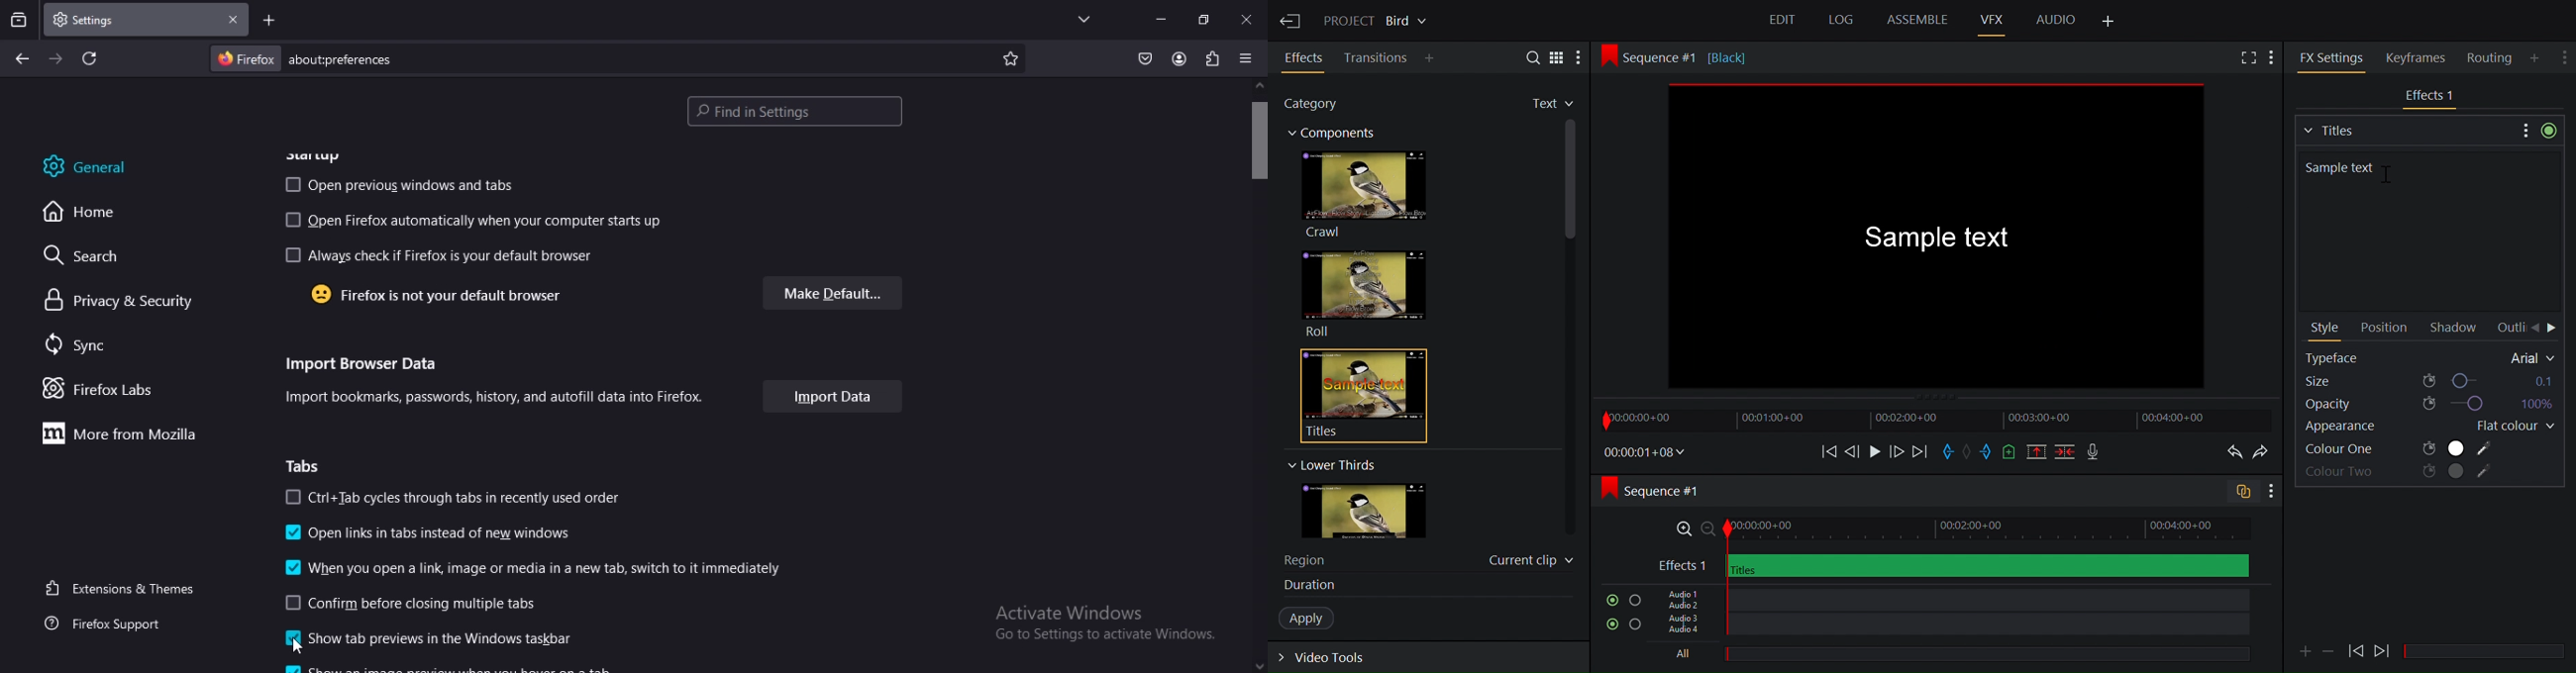 This screenshot has height=700, width=2576. Describe the element at coordinates (427, 534) in the screenshot. I see `open inks intabs instead of new windows` at that location.